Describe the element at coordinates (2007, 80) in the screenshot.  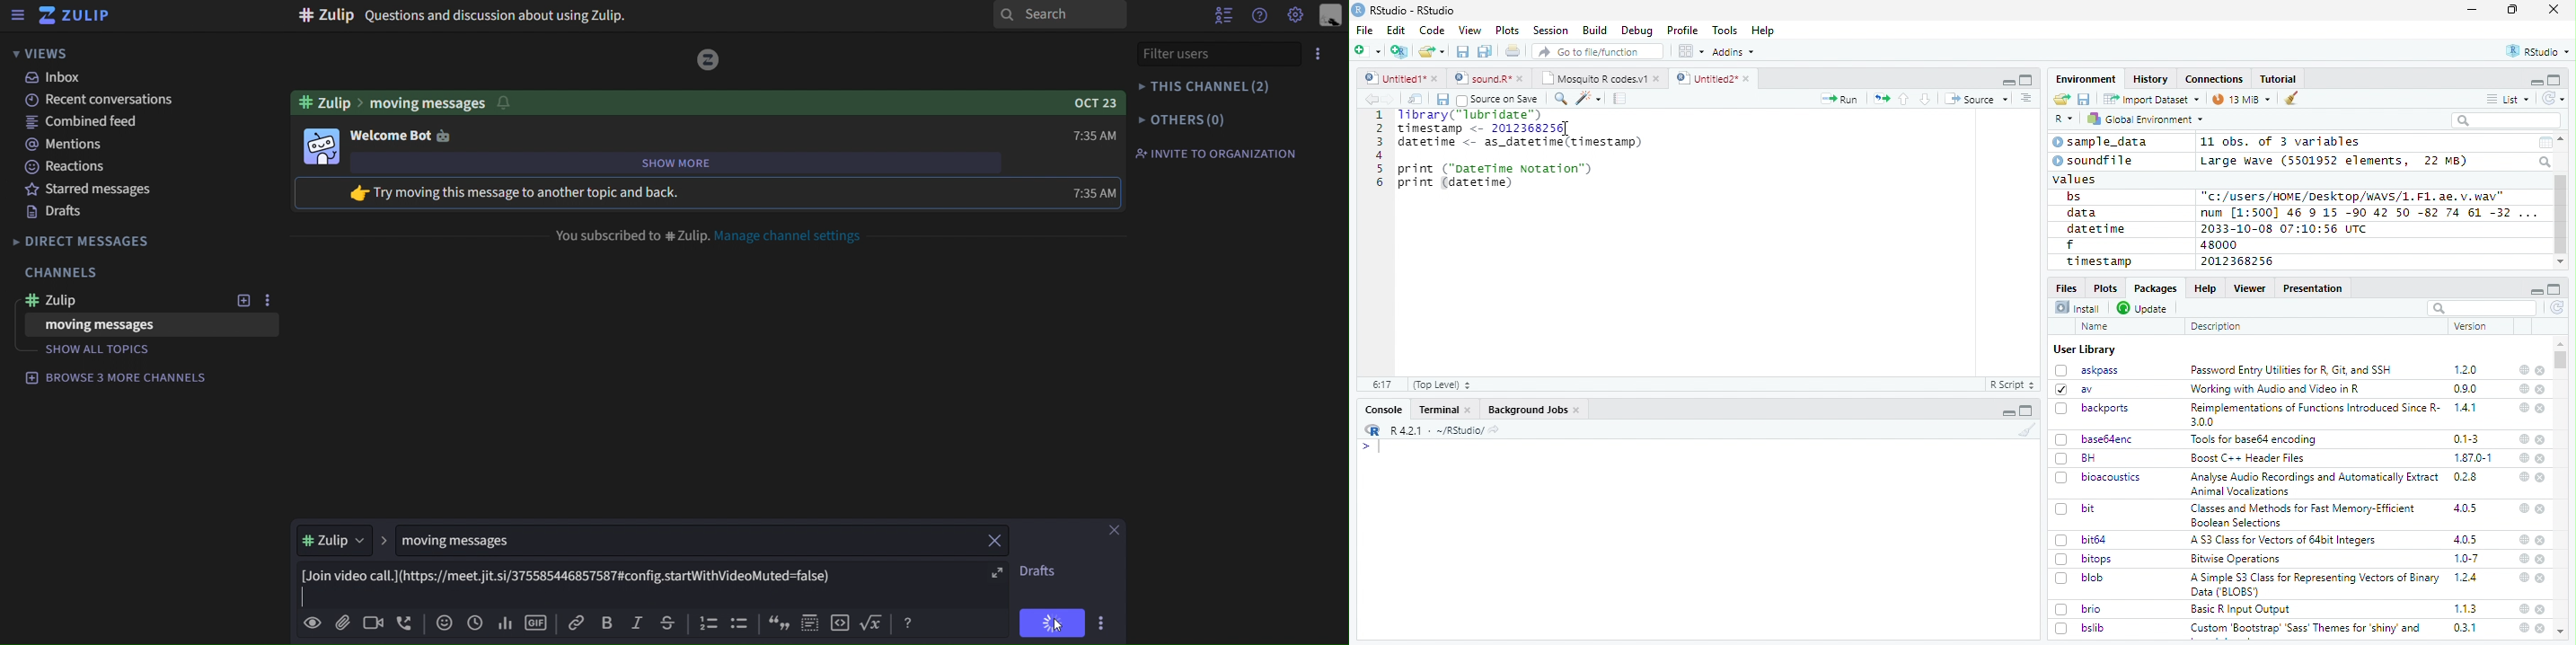
I see `minimize` at that location.